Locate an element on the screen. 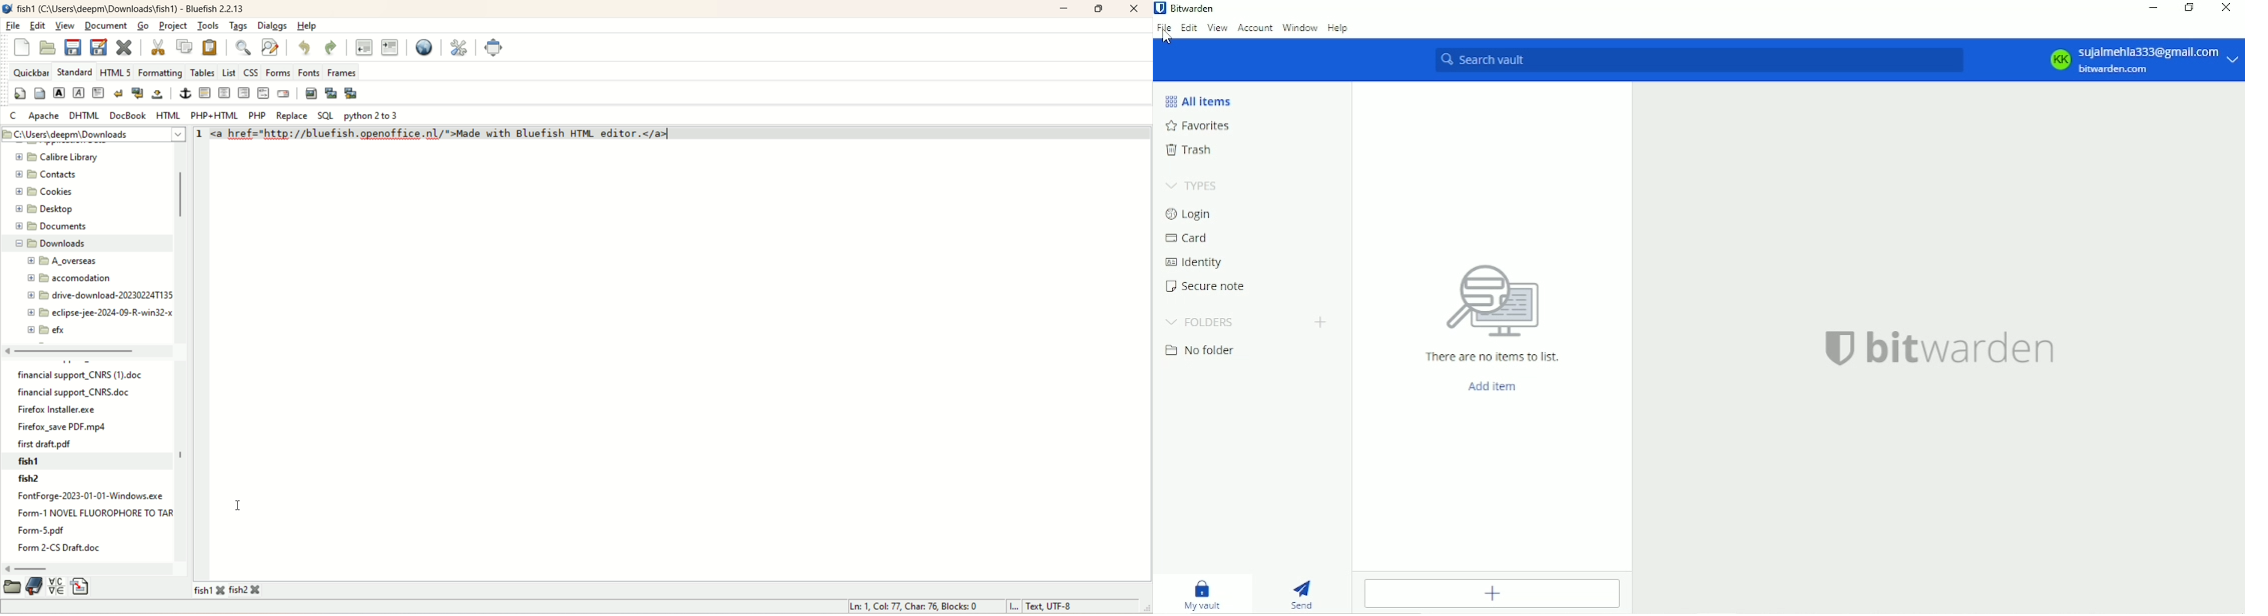 Image resolution: width=2268 pixels, height=616 pixels. go is located at coordinates (142, 26).